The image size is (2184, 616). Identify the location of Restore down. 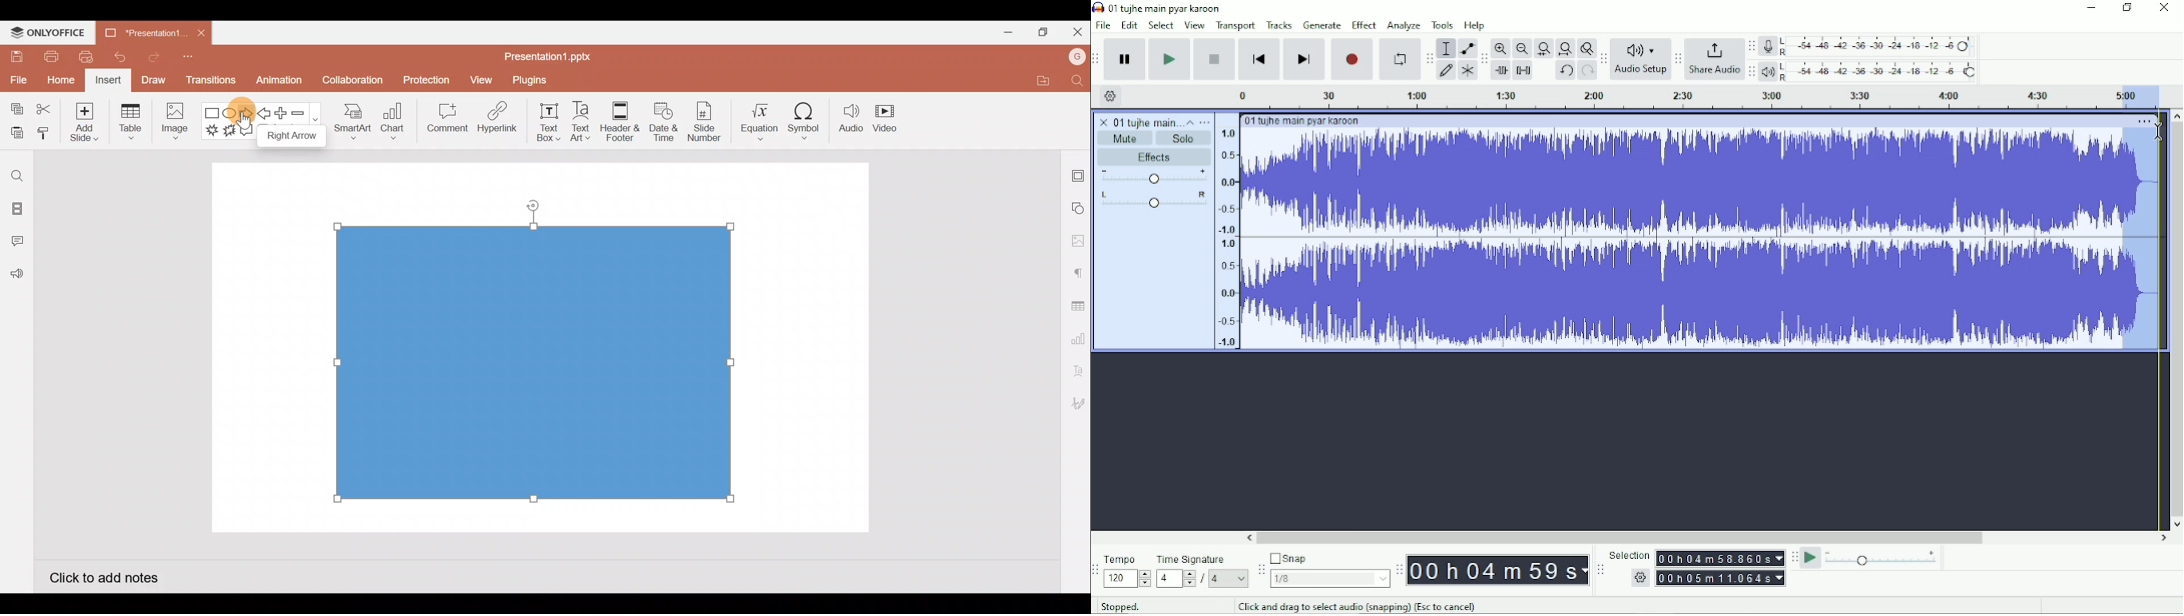
(2129, 7).